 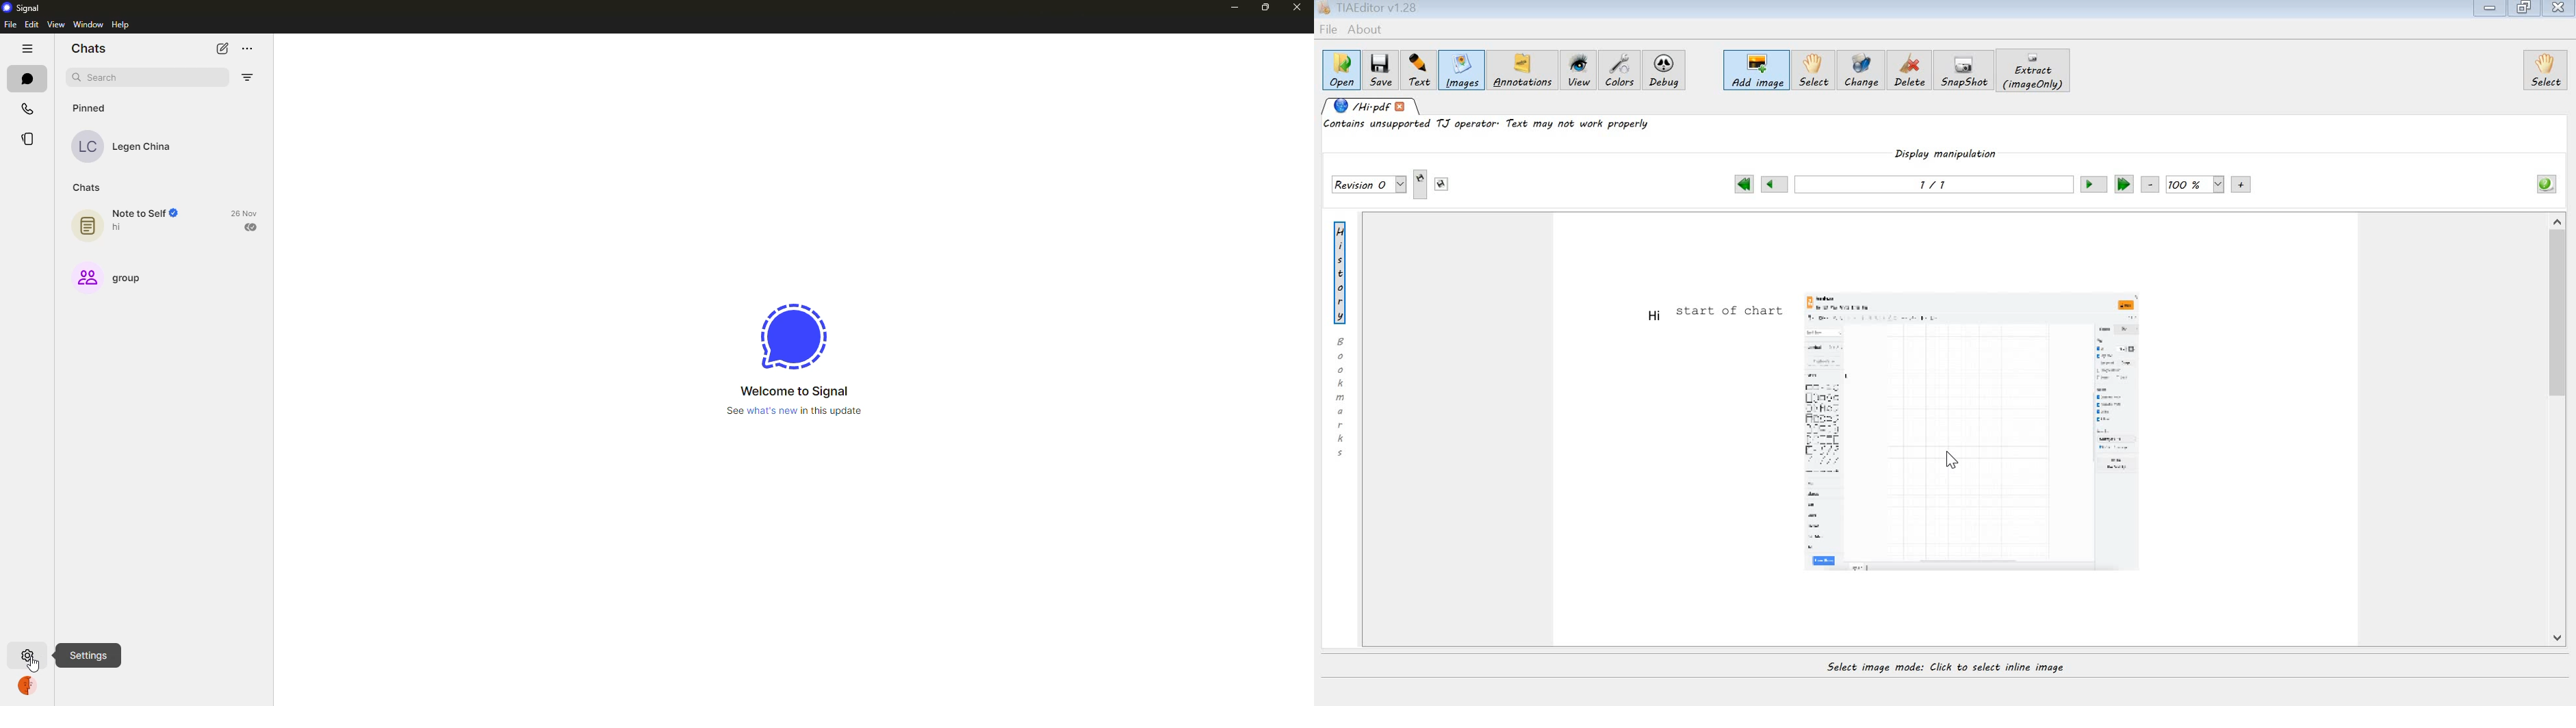 What do you see at coordinates (1972, 435) in the screenshot?
I see `Image` at bounding box center [1972, 435].